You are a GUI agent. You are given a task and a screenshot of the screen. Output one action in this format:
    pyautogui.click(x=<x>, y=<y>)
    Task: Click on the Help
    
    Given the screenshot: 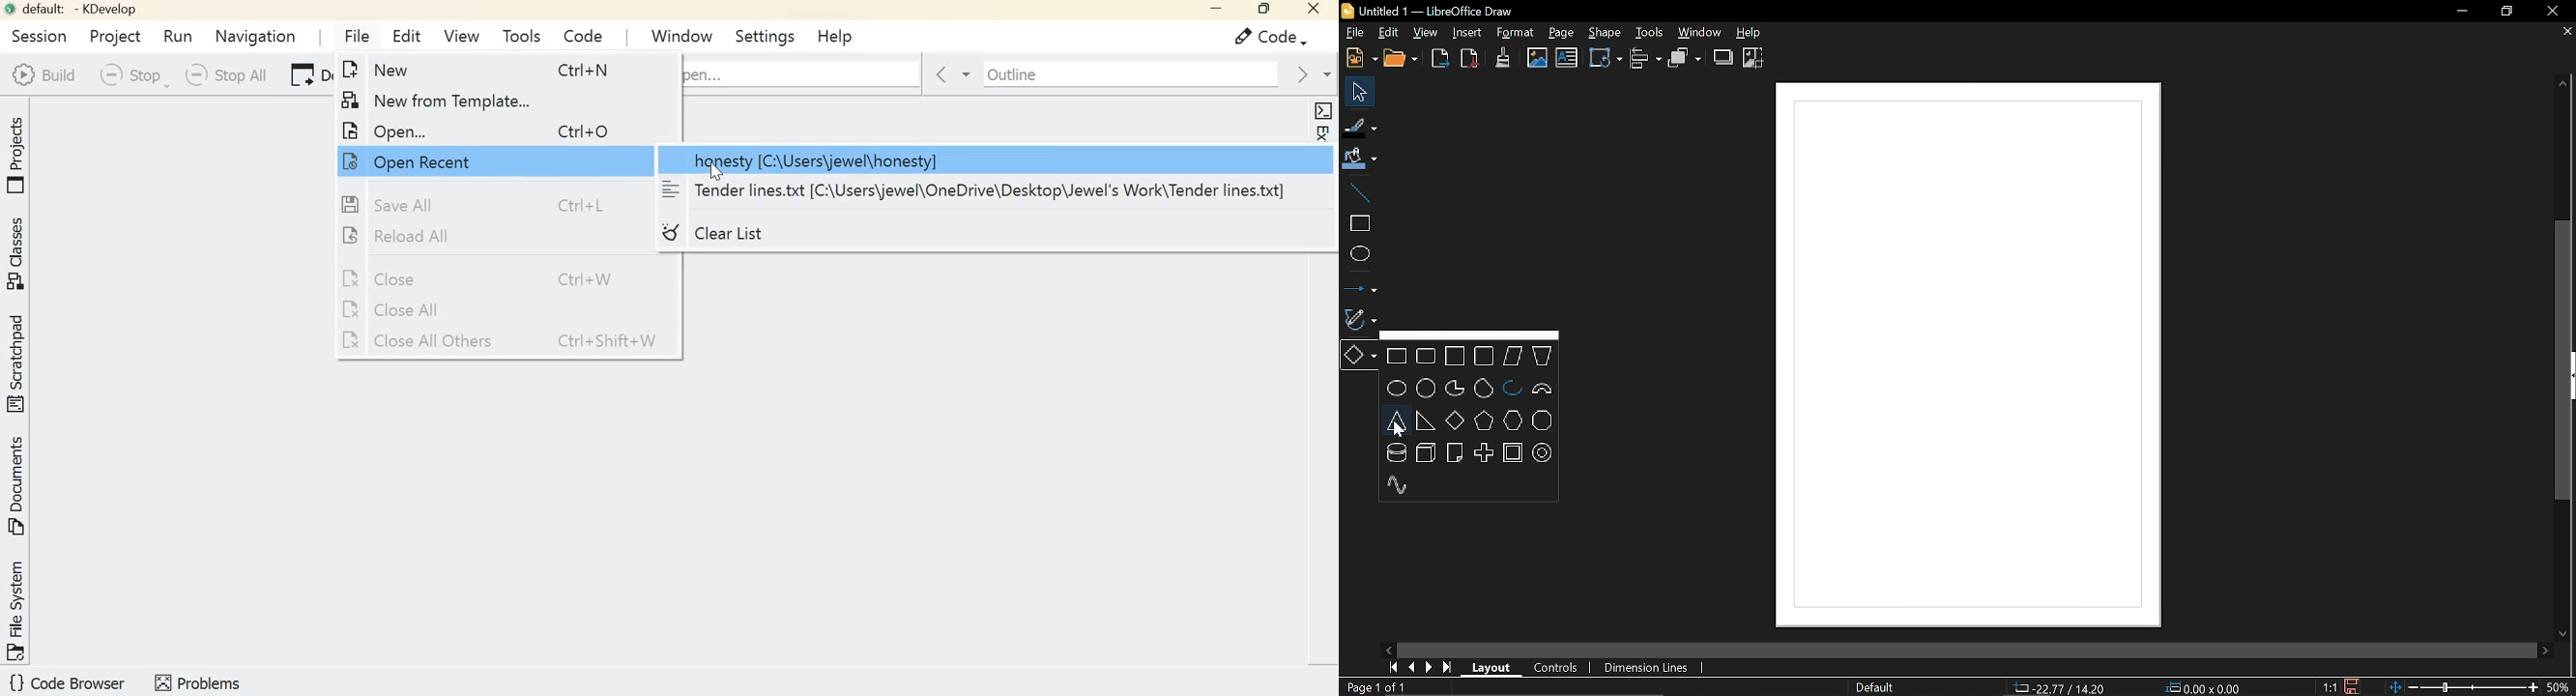 What is the action you would take?
    pyautogui.click(x=1757, y=32)
    